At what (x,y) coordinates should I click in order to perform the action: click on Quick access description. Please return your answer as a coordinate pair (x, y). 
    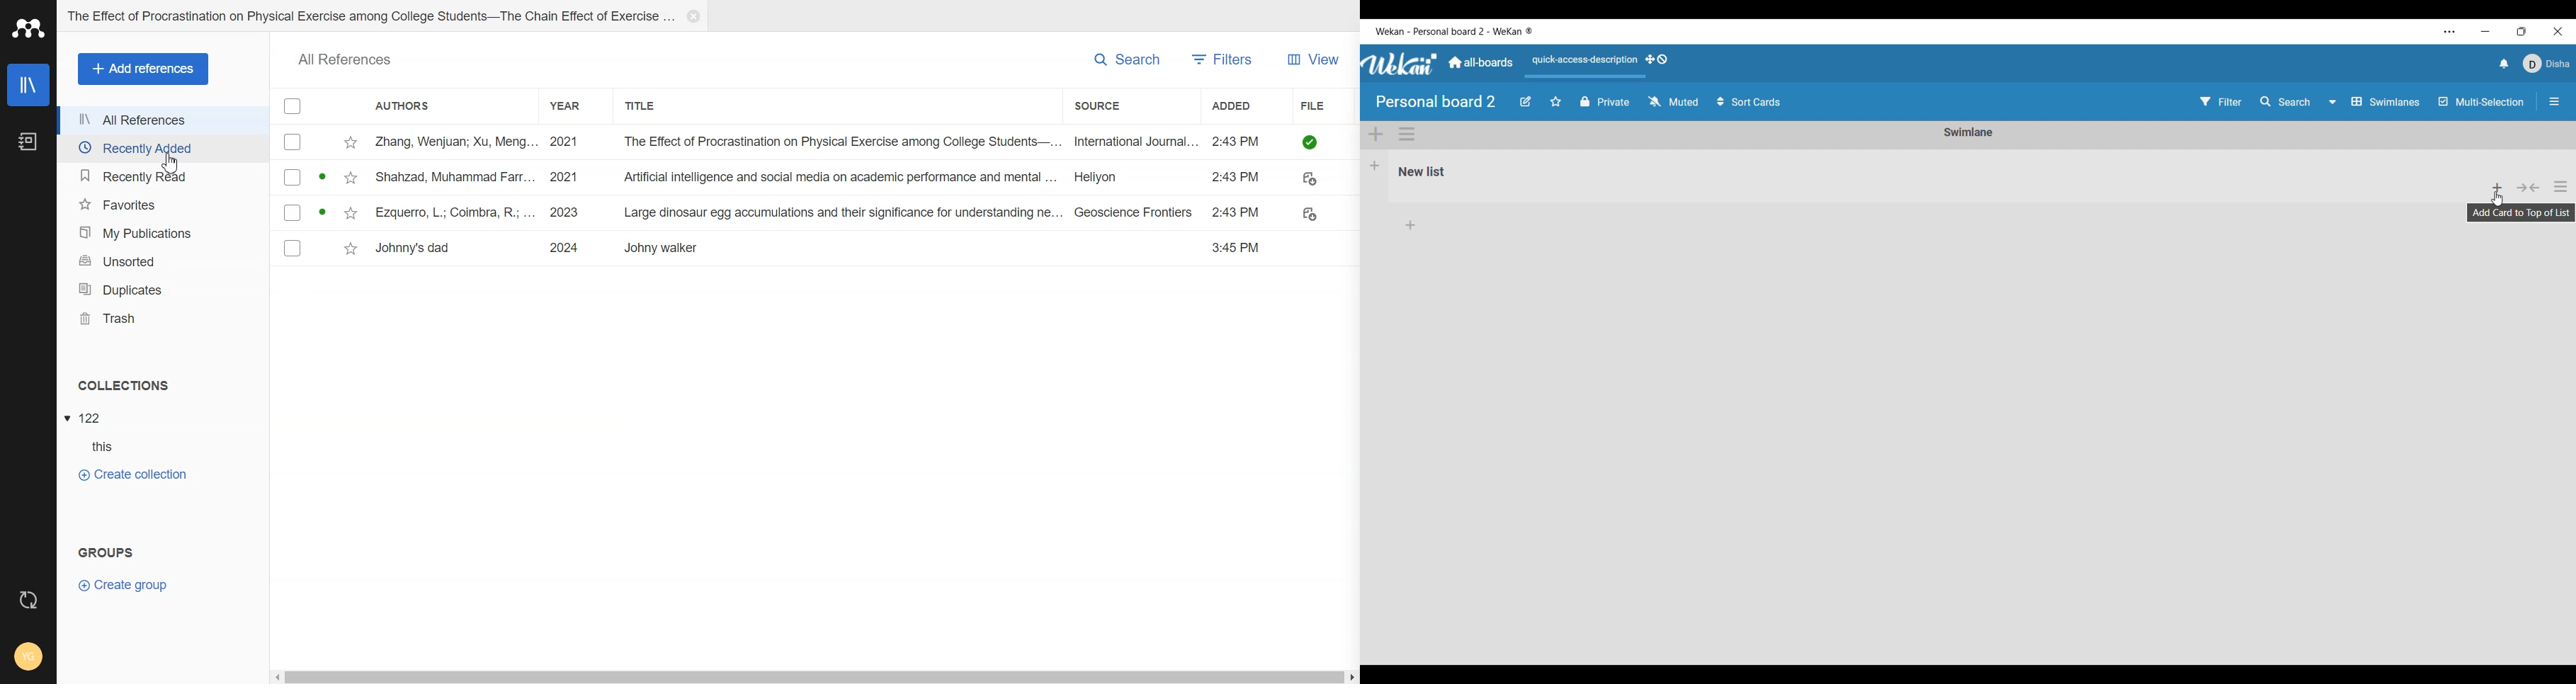
    Looking at the image, I should click on (1582, 65).